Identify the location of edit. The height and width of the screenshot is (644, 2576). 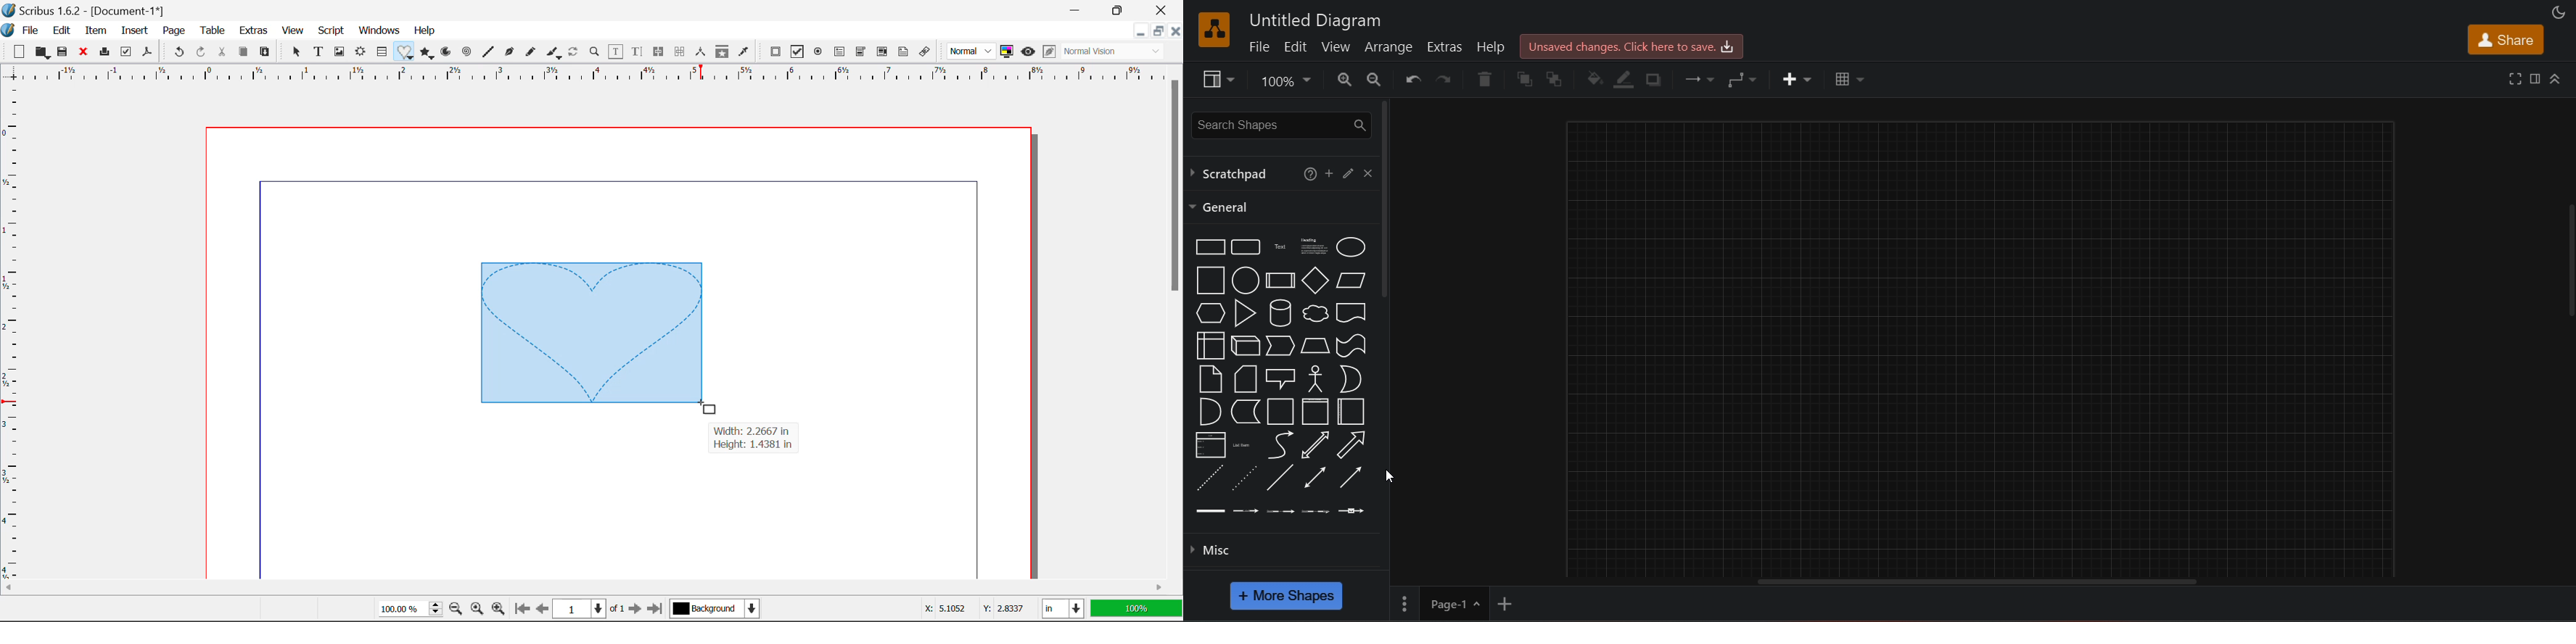
(1350, 172).